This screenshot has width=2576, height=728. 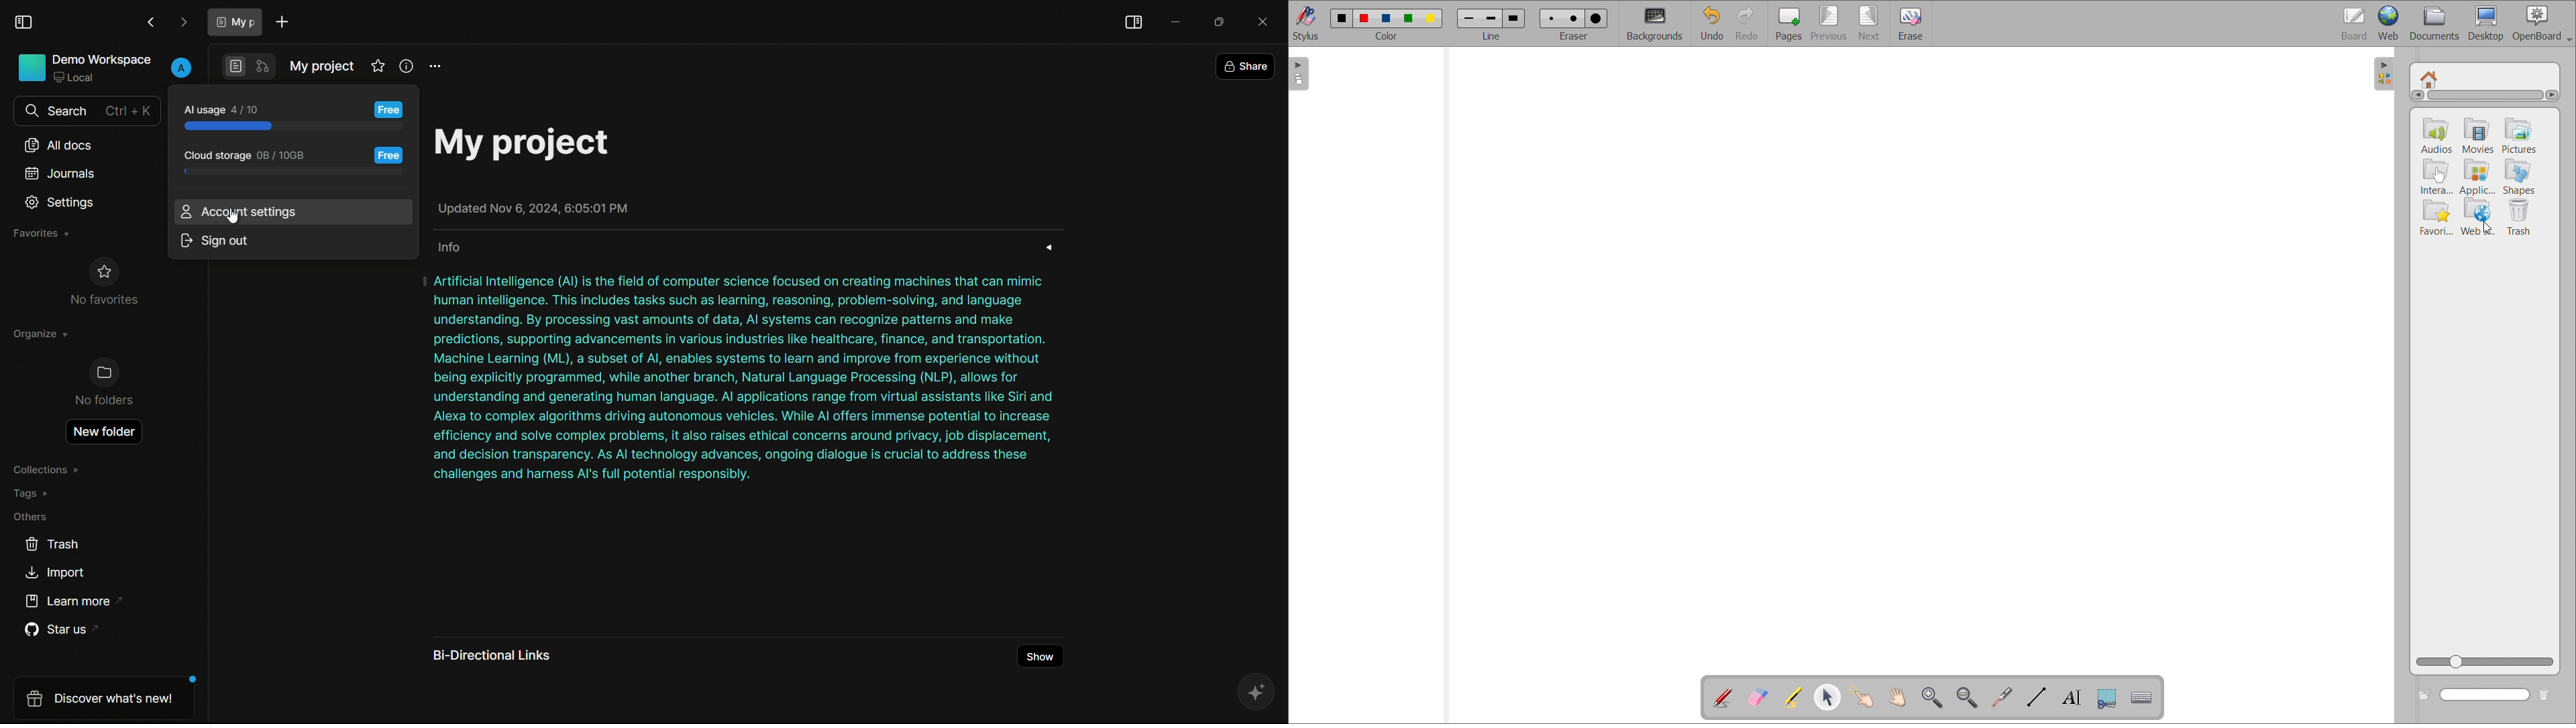 What do you see at coordinates (2521, 177) in the screenshot?
I see `shapes` at bounding box center [2521, 177].